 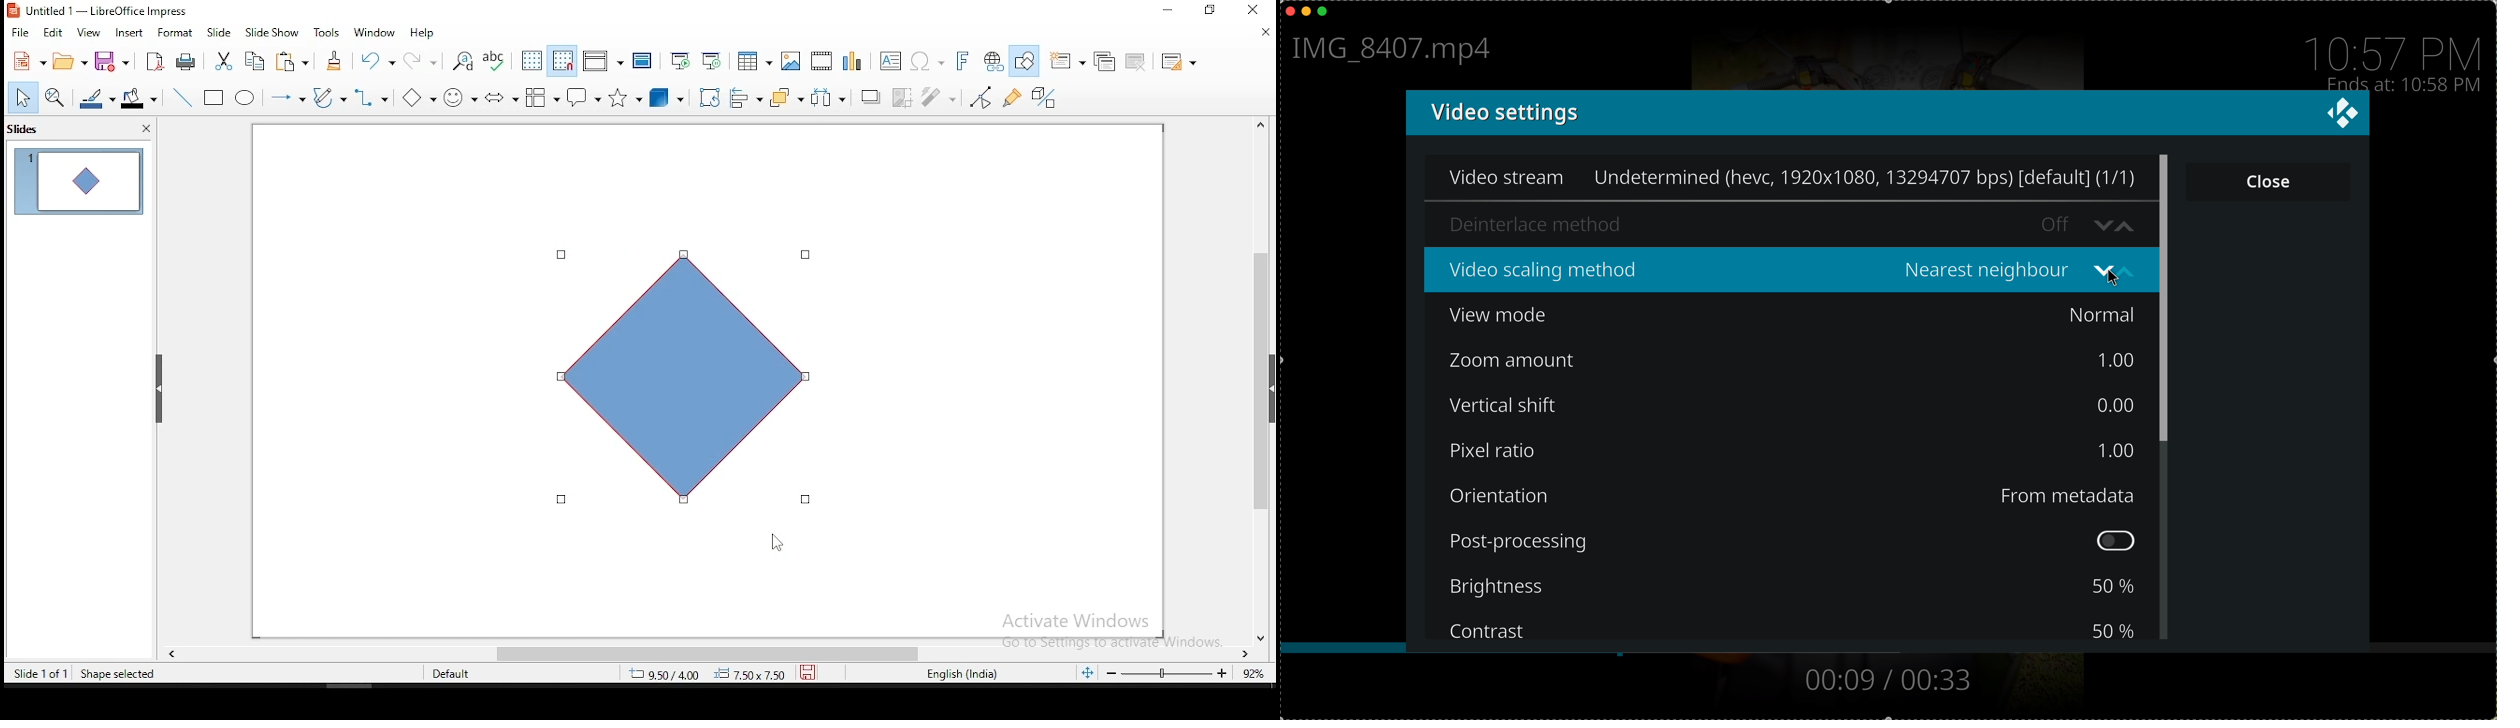 I want to click on vertical shift 0.00, so click(x=1793, y=403).